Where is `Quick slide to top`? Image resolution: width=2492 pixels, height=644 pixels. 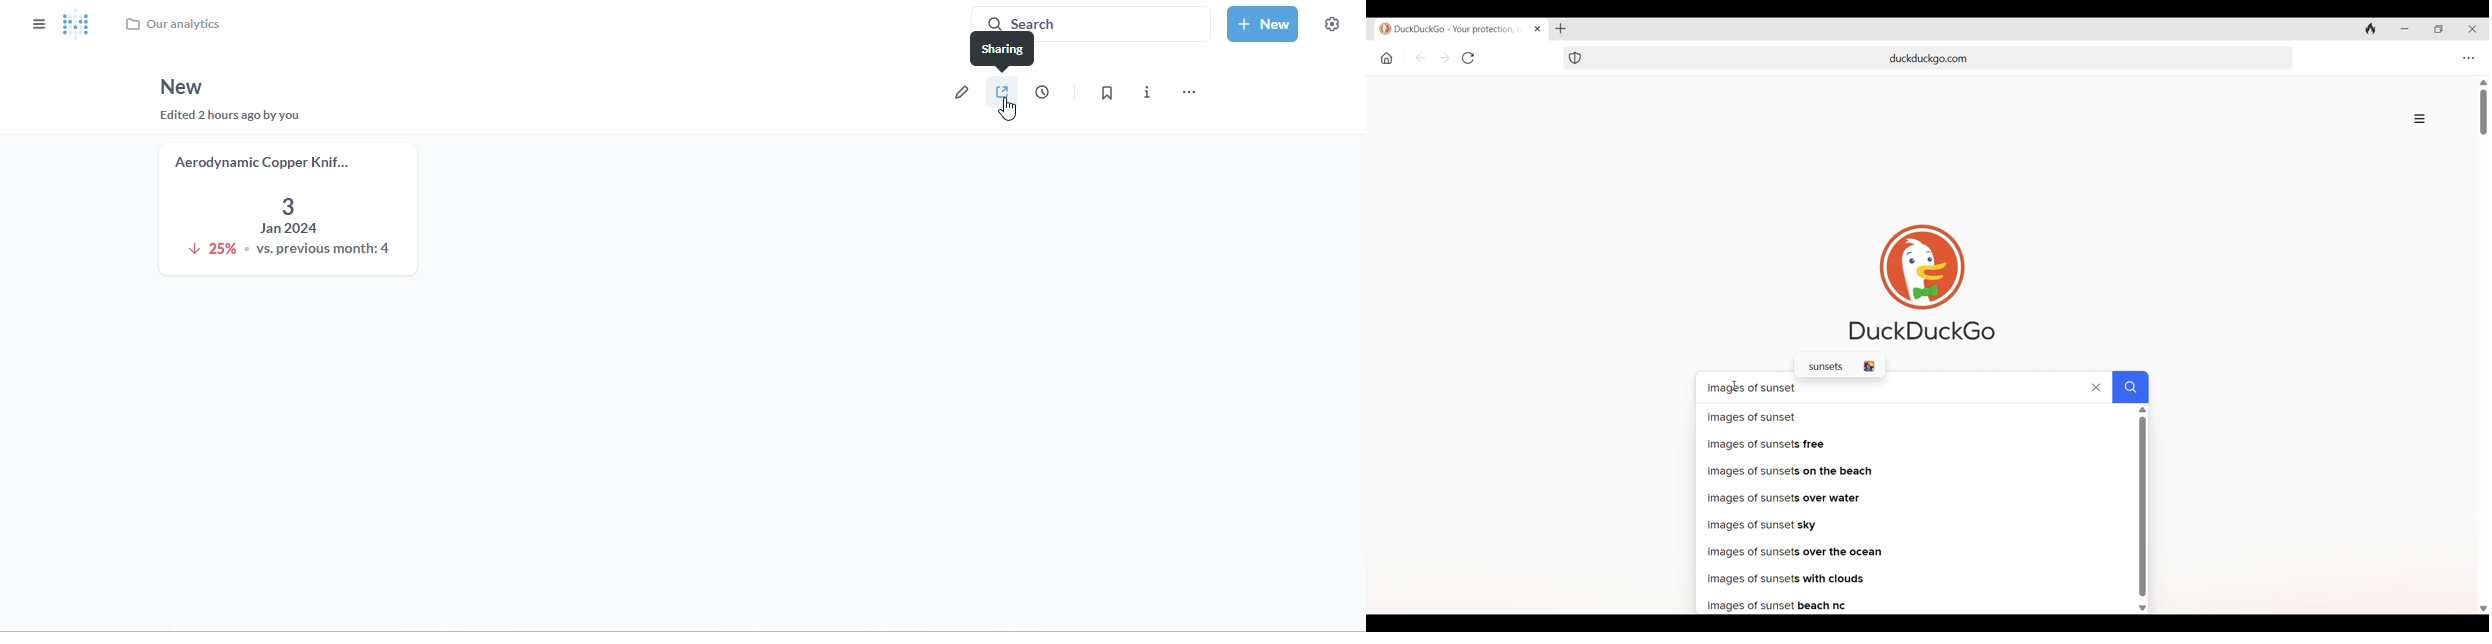 Quick slide to top is located at coordinates (2484, 83).